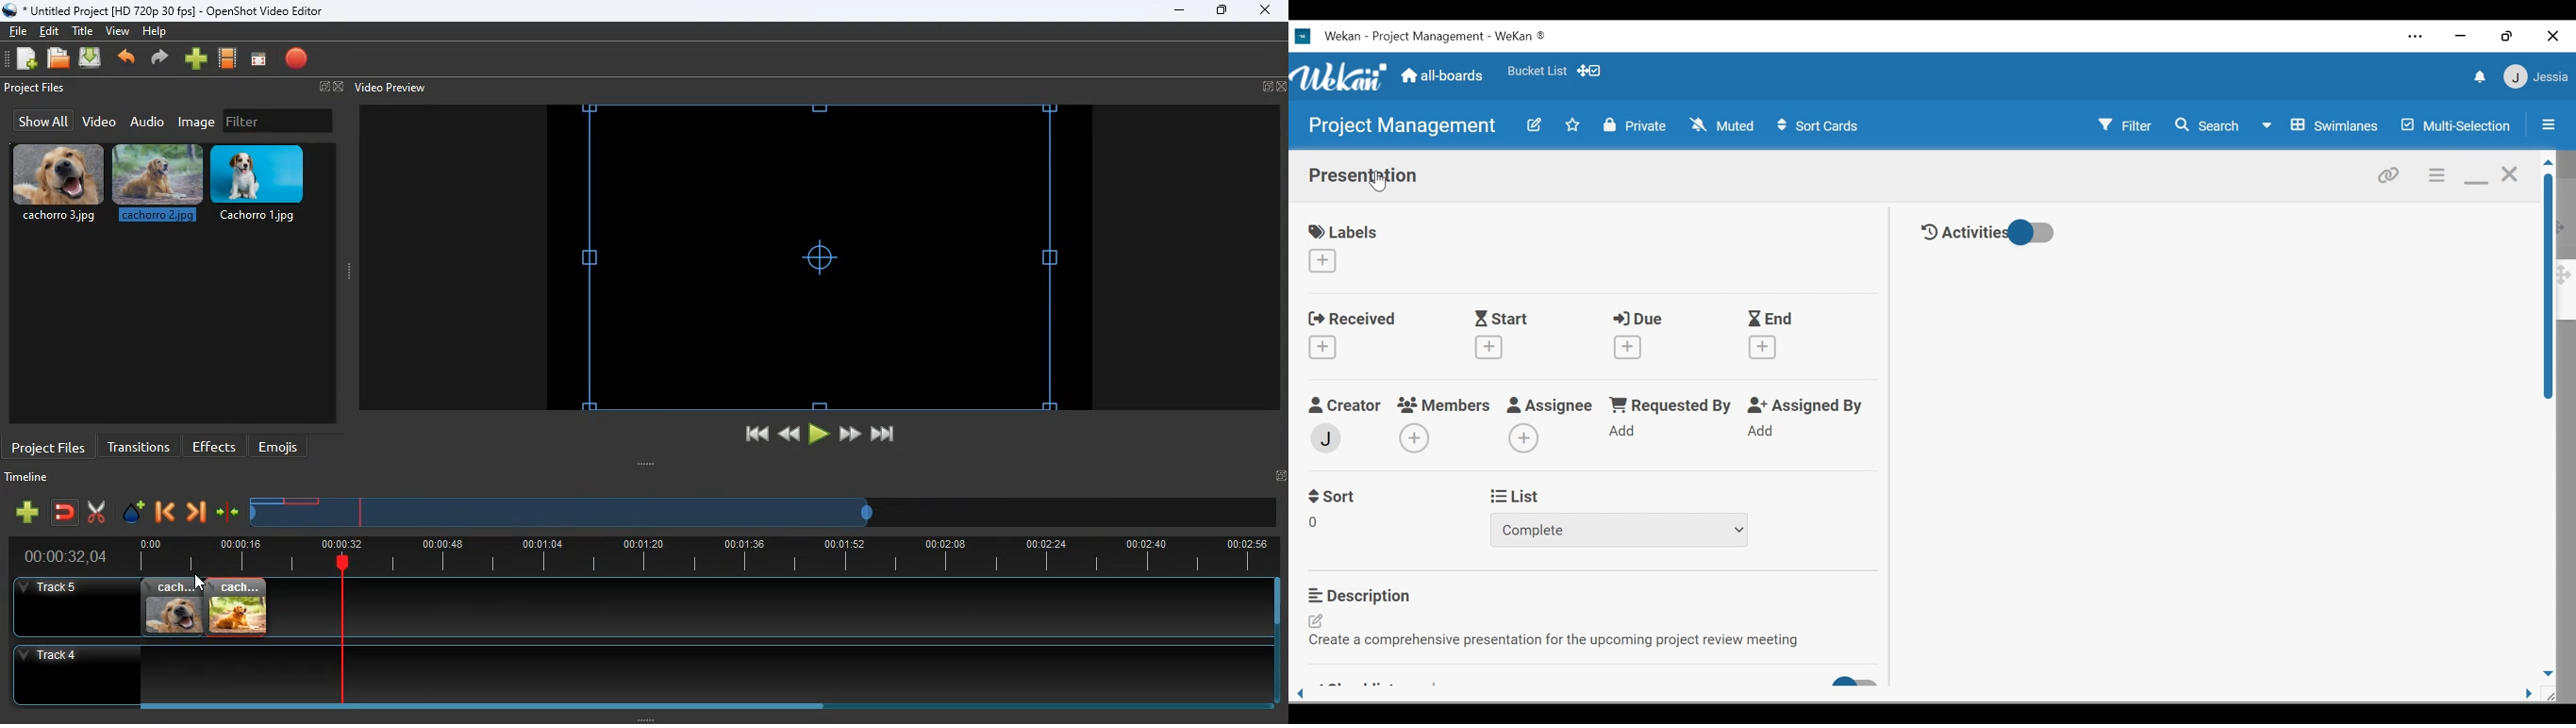  I want to click on edit, so click(52, 31).